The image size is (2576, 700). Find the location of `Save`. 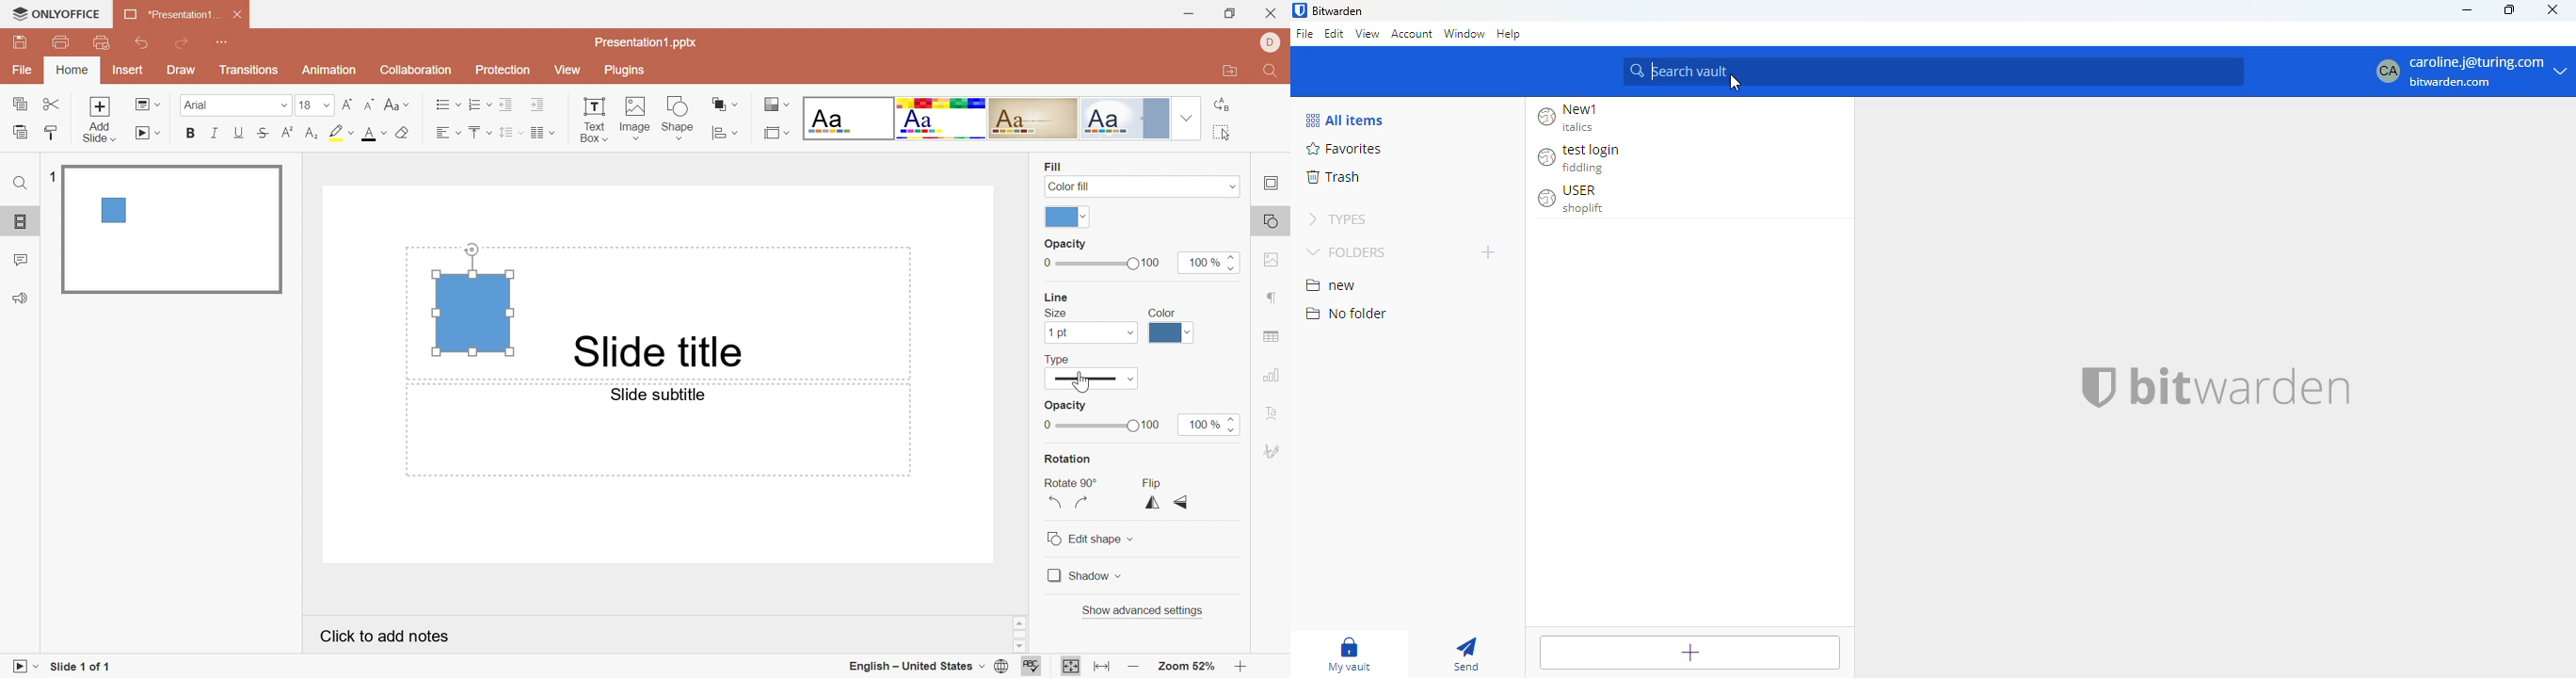

Save is located at coordinates (21, 44).